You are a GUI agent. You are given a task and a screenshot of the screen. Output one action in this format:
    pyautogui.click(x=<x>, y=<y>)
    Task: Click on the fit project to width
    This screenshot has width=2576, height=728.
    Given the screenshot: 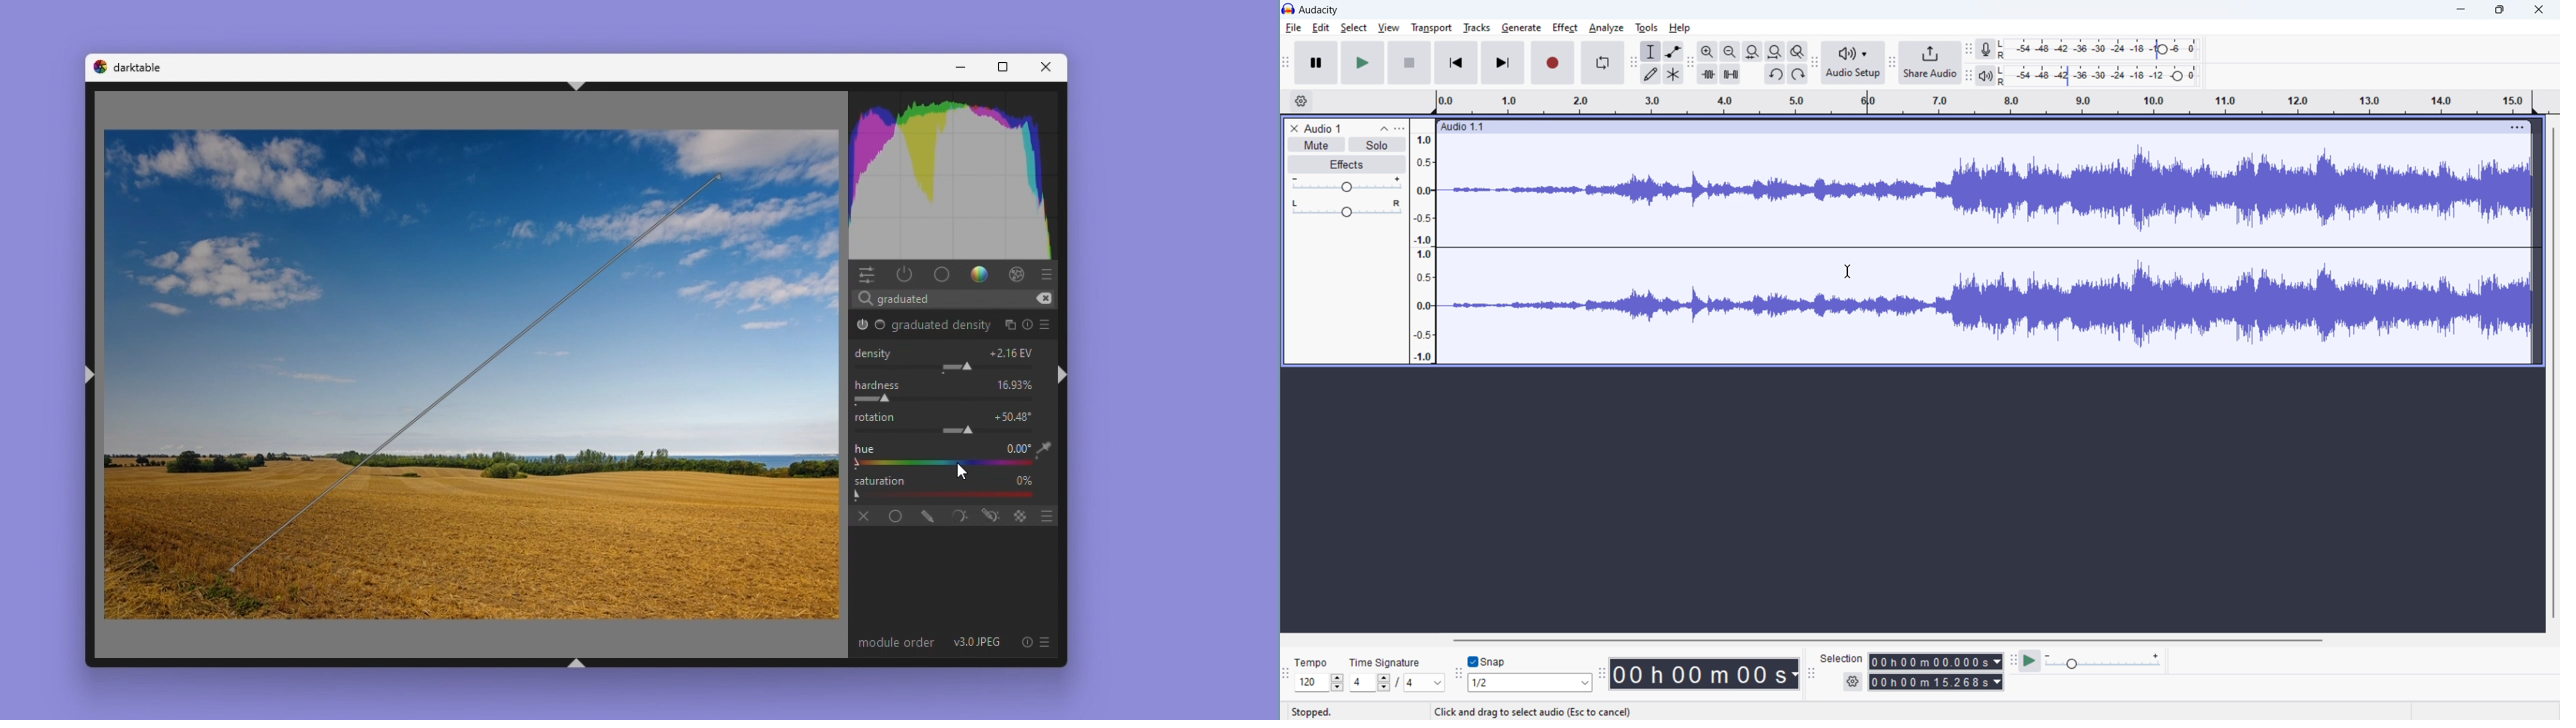 What is the action you would take?
    pyautogui.click(x=1775, y=51)
    